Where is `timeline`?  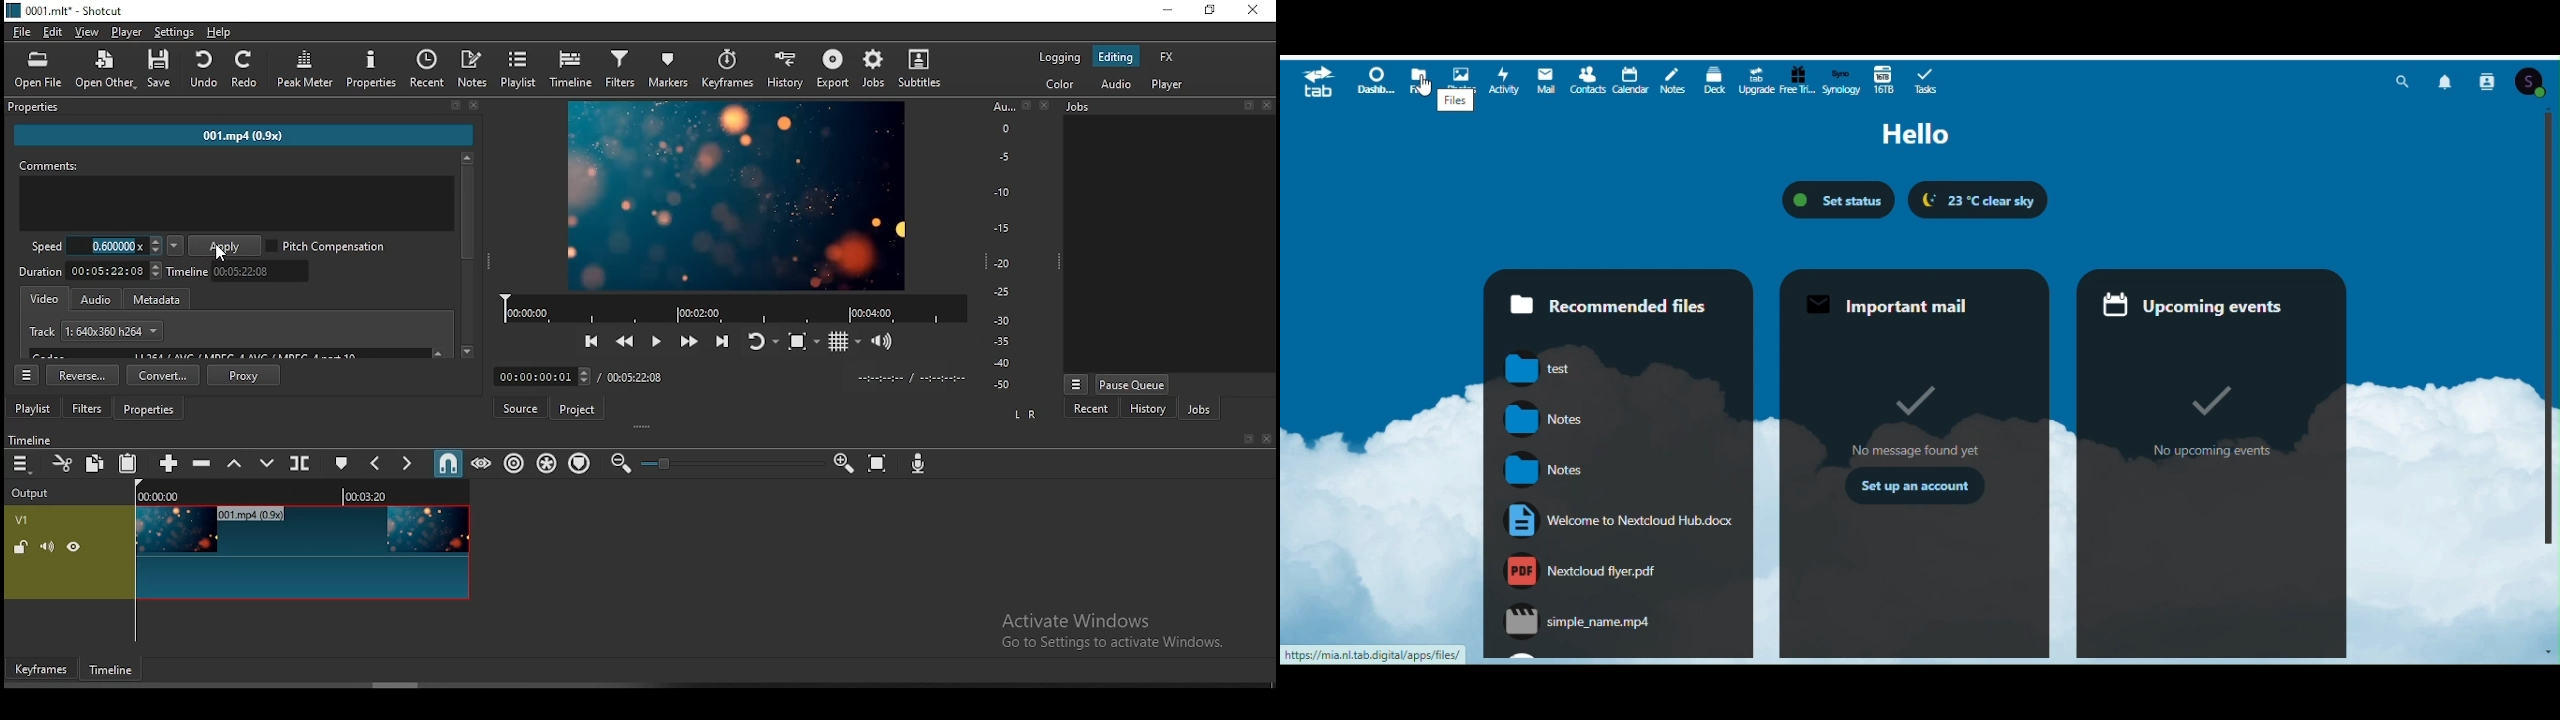
timeline is located at coordinates (238, 271).